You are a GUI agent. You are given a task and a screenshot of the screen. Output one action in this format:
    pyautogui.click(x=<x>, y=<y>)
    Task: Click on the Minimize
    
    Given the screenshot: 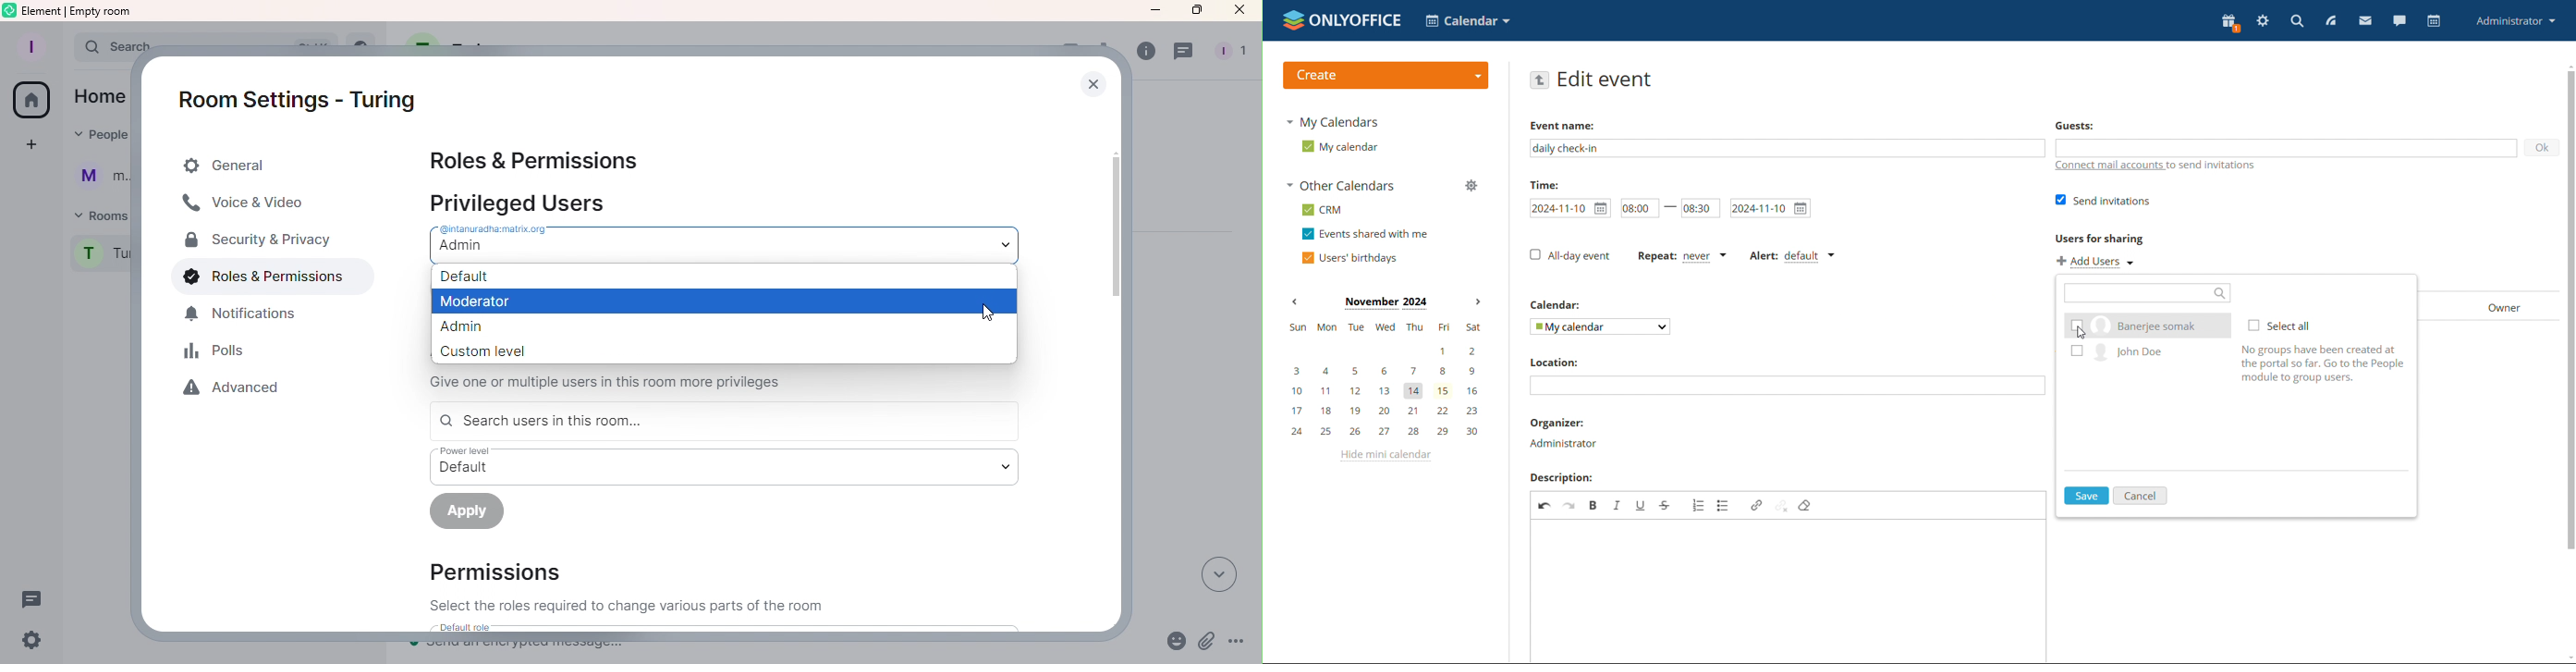 What is the action you would take?
    pyautogui.click(x=1154, y=15)
    